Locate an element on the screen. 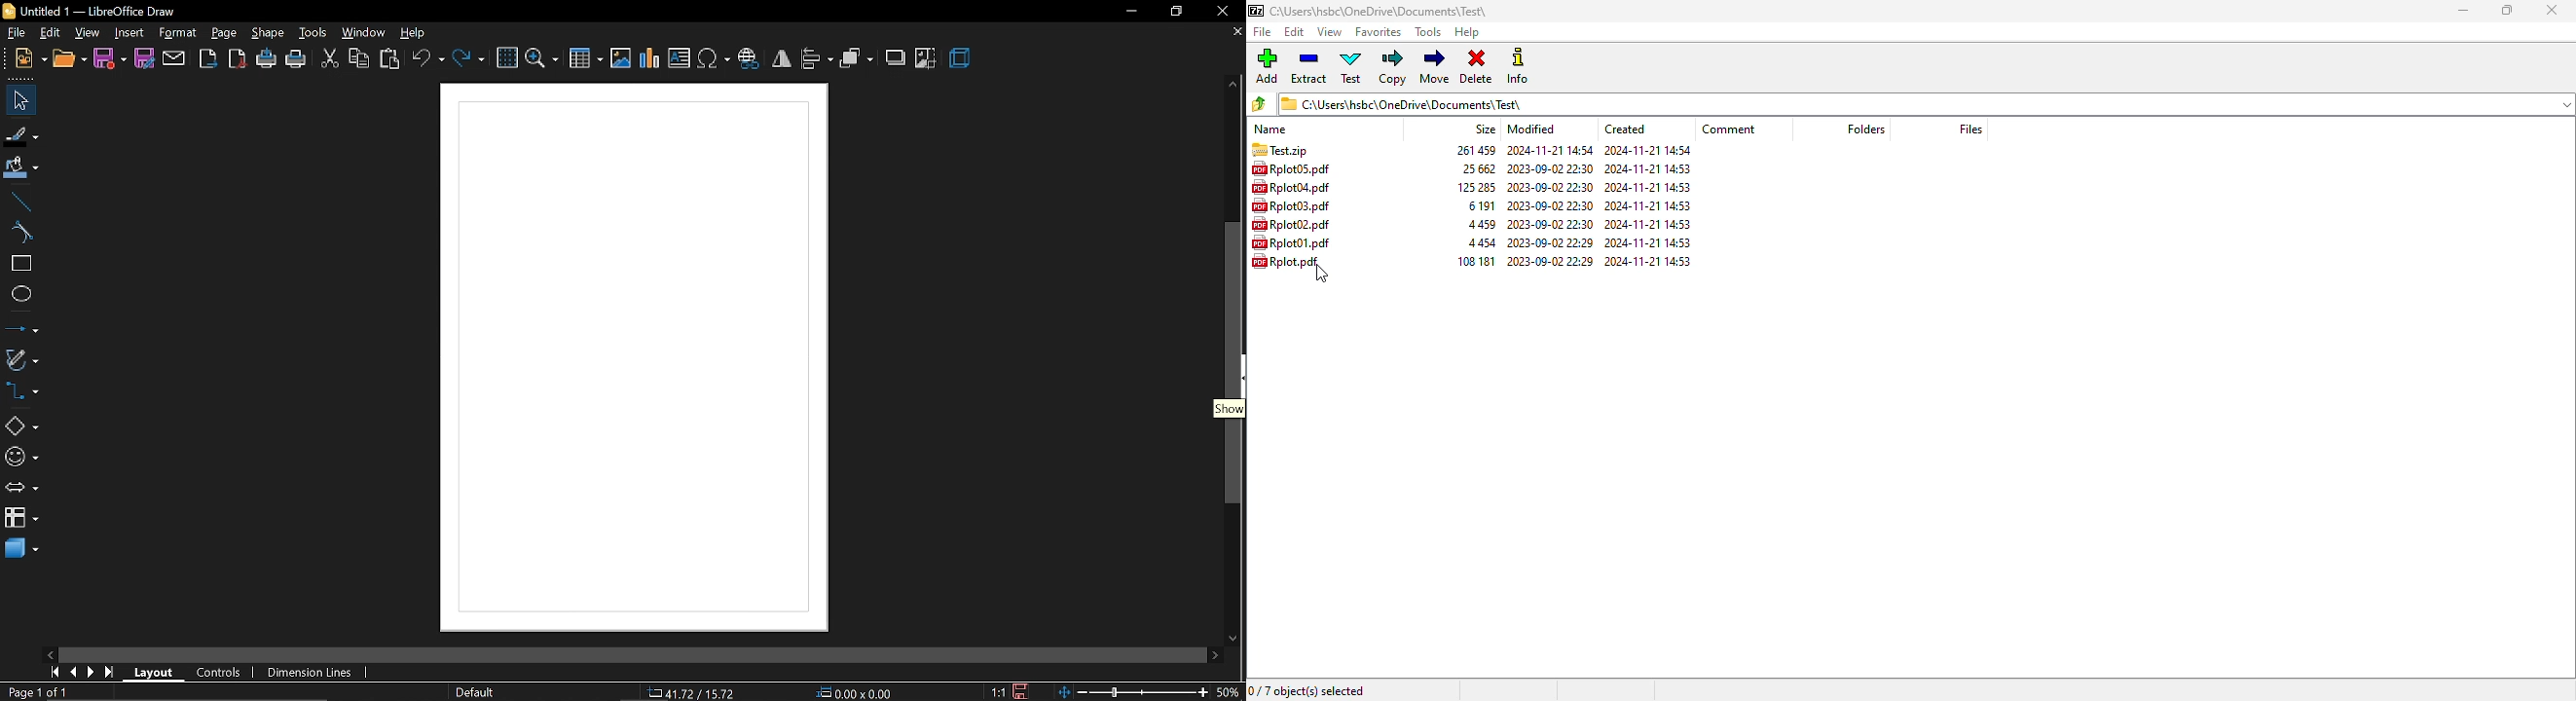 This screenshot has height=728, width=2576. add is located at coordinates (1267, 65).